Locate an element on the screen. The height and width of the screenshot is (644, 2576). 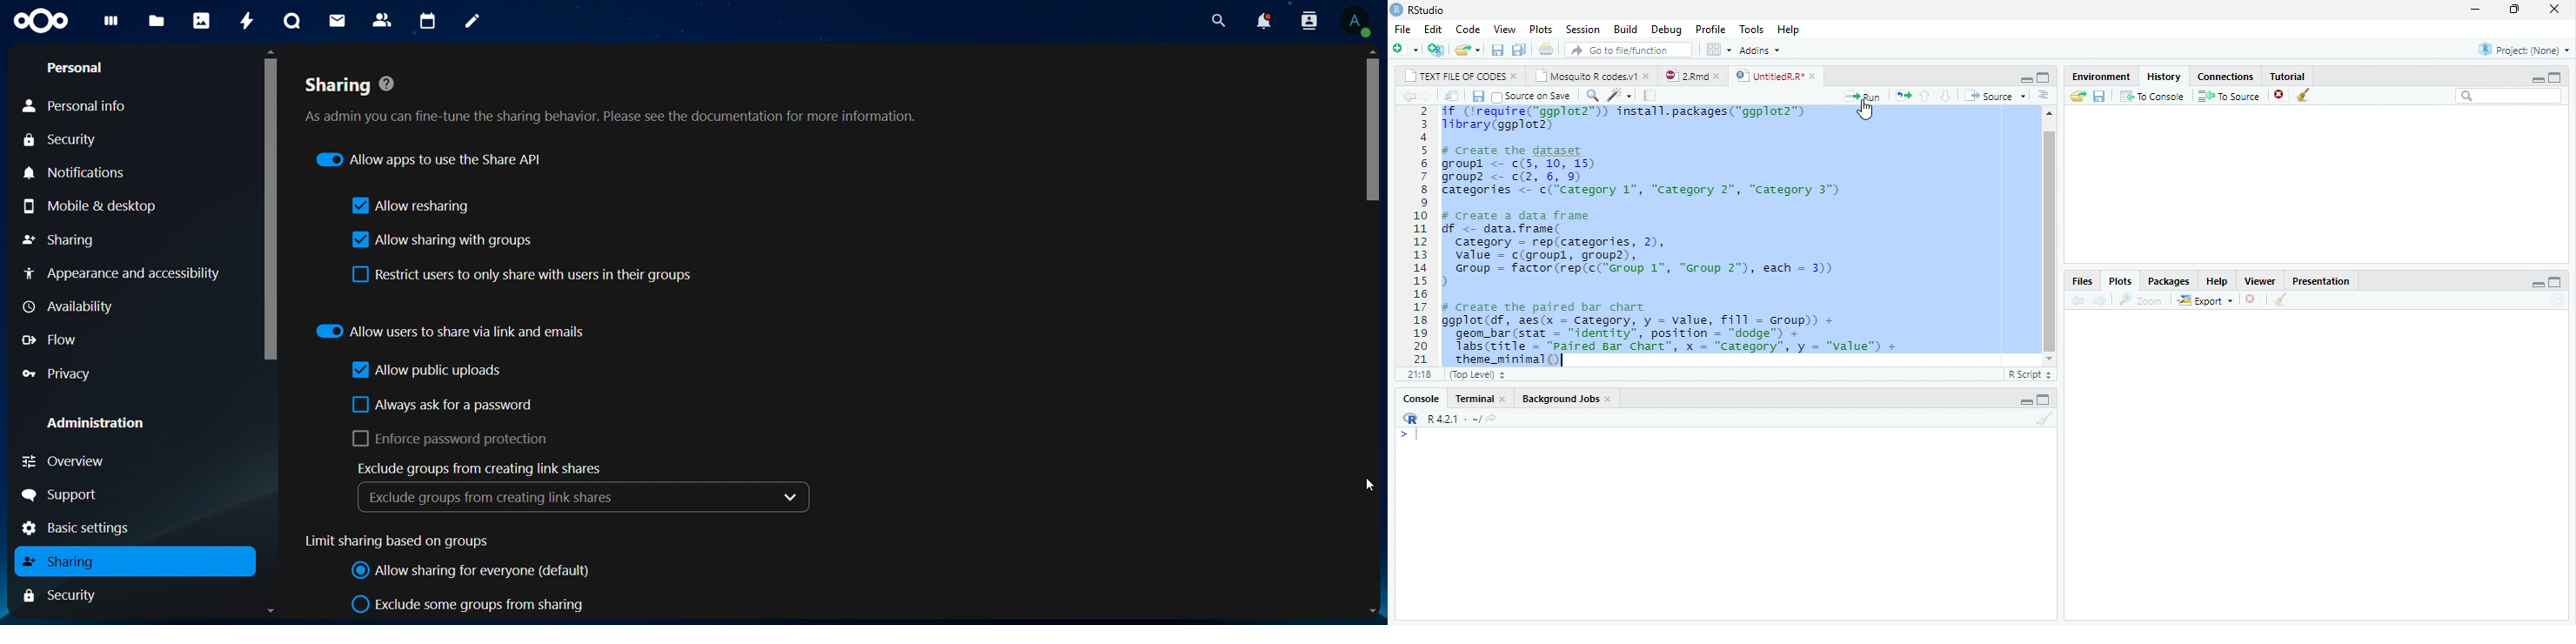
minimize is located at coordinates (2026, 402).